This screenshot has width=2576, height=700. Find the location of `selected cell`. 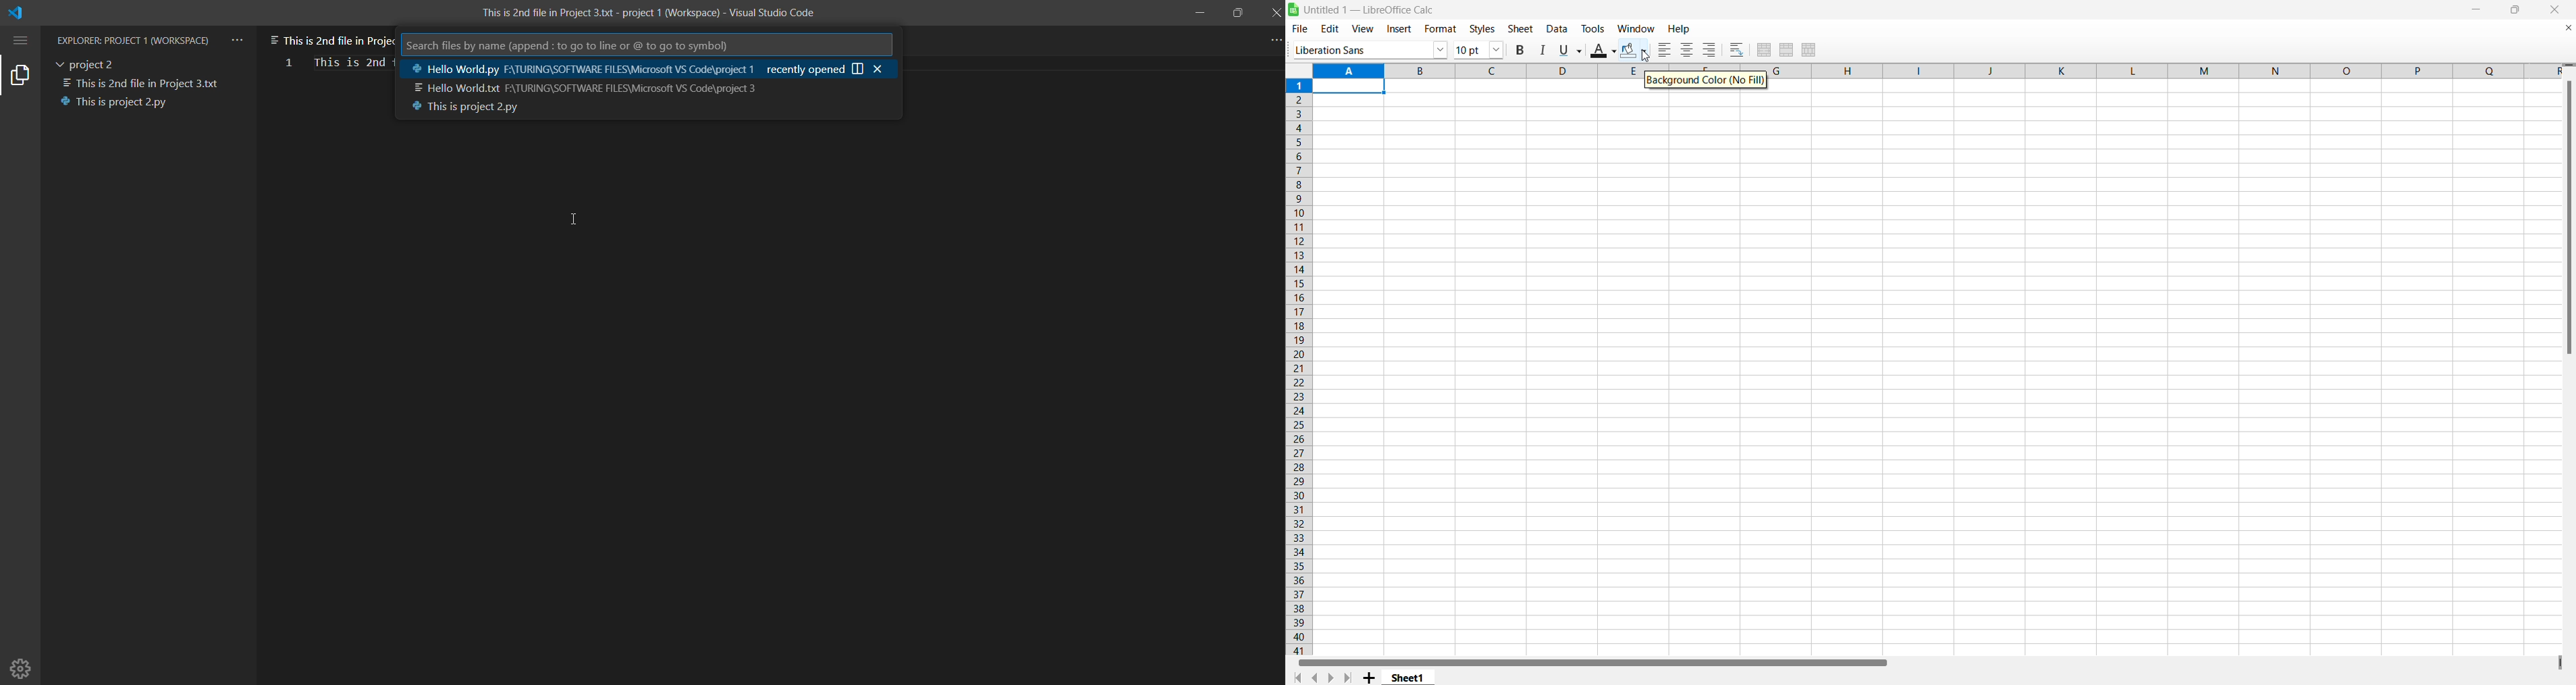

selected cell is located at coordinates (1353, 87).